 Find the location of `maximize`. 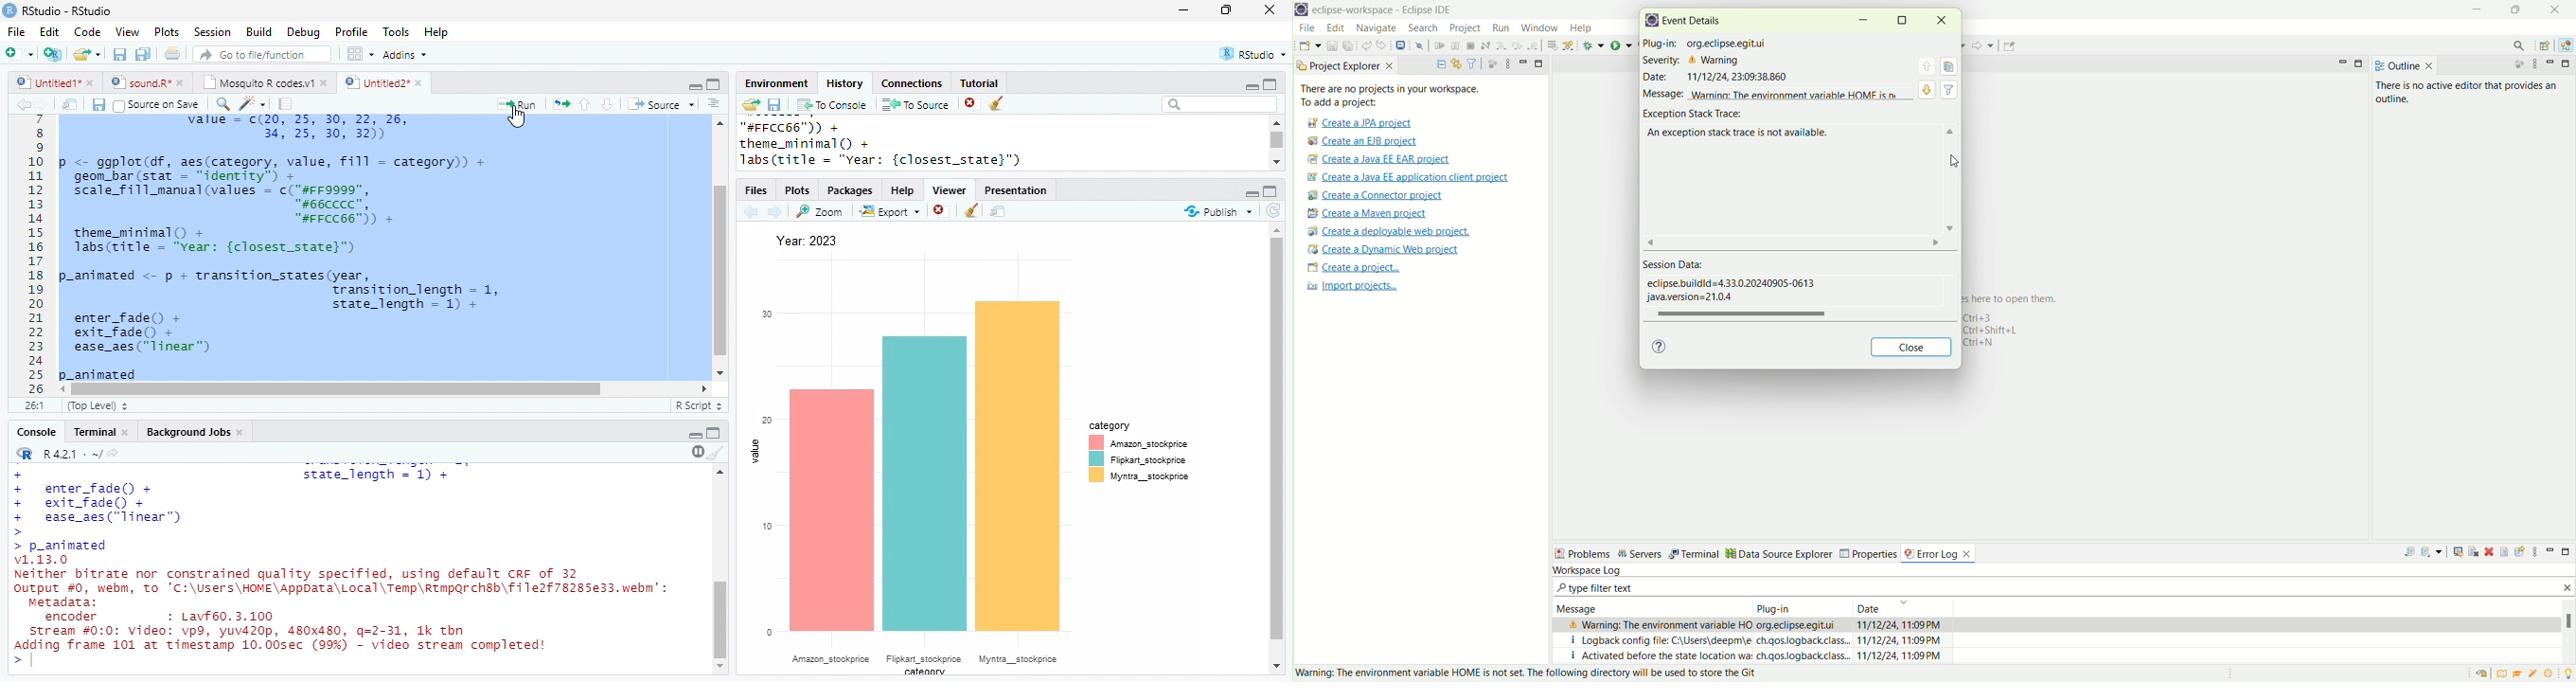

maximize is located at coordinates (1539, 62).